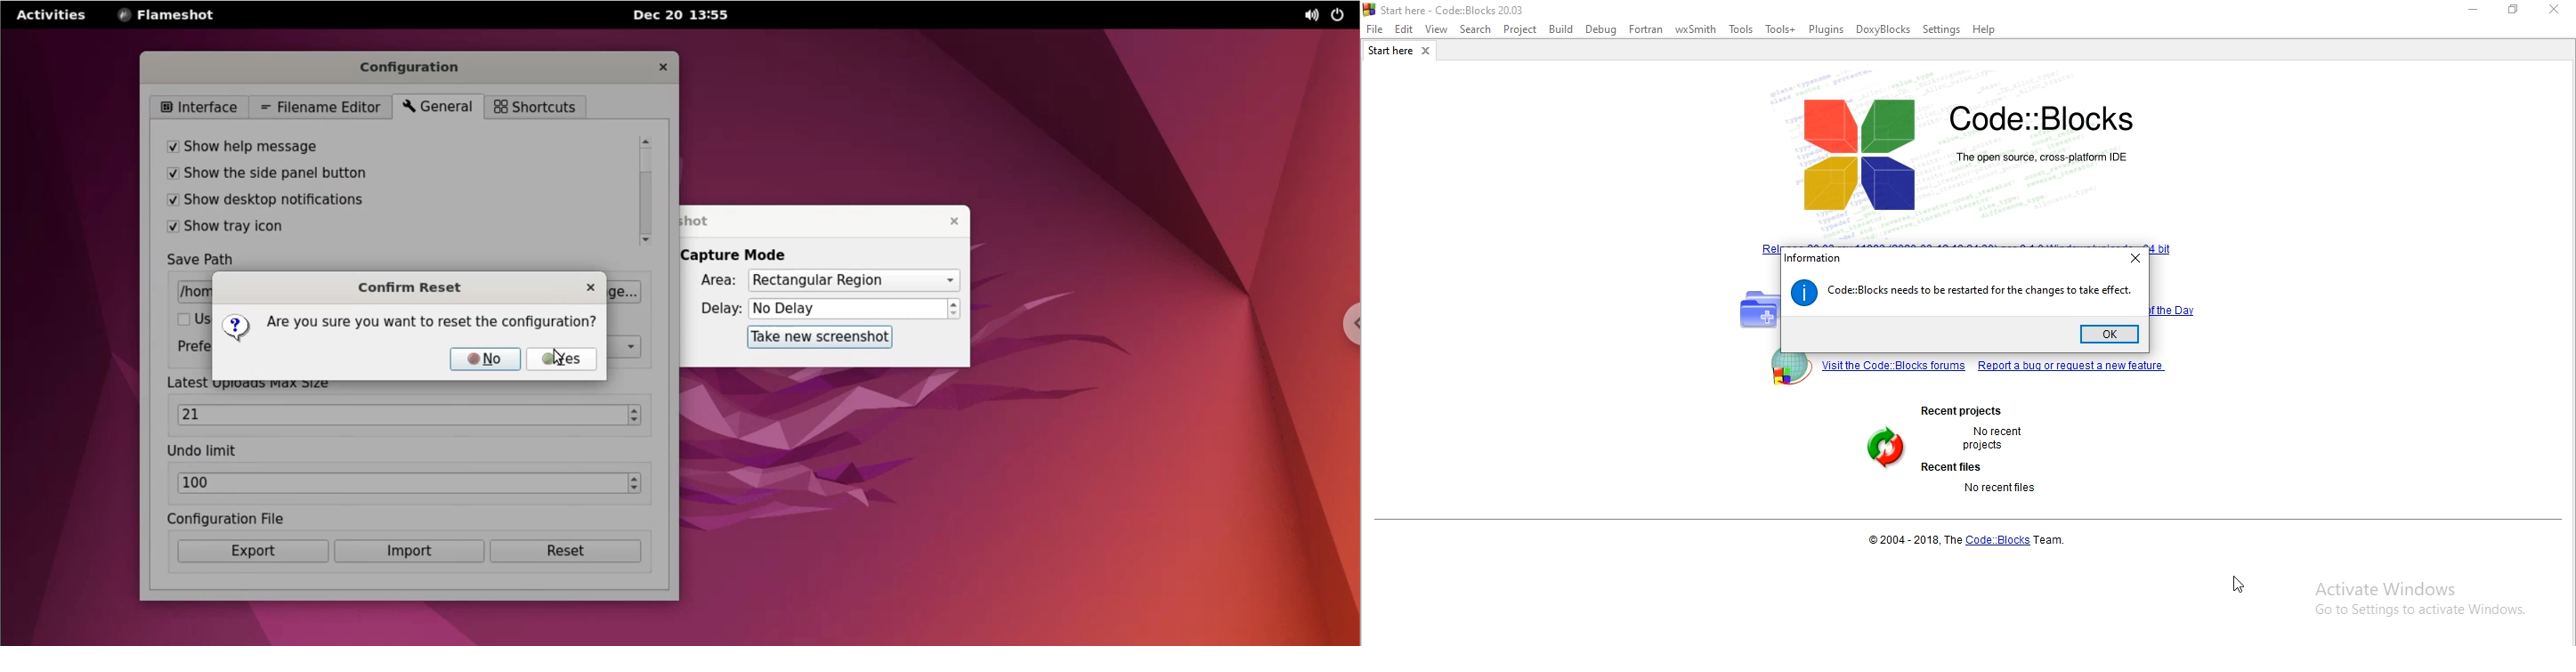 This screenshot has width=2576, height=672. What do you see at coordinates (1404, 29) in the screenshot?
I see `Edit` at bounding box center [1404, 29].